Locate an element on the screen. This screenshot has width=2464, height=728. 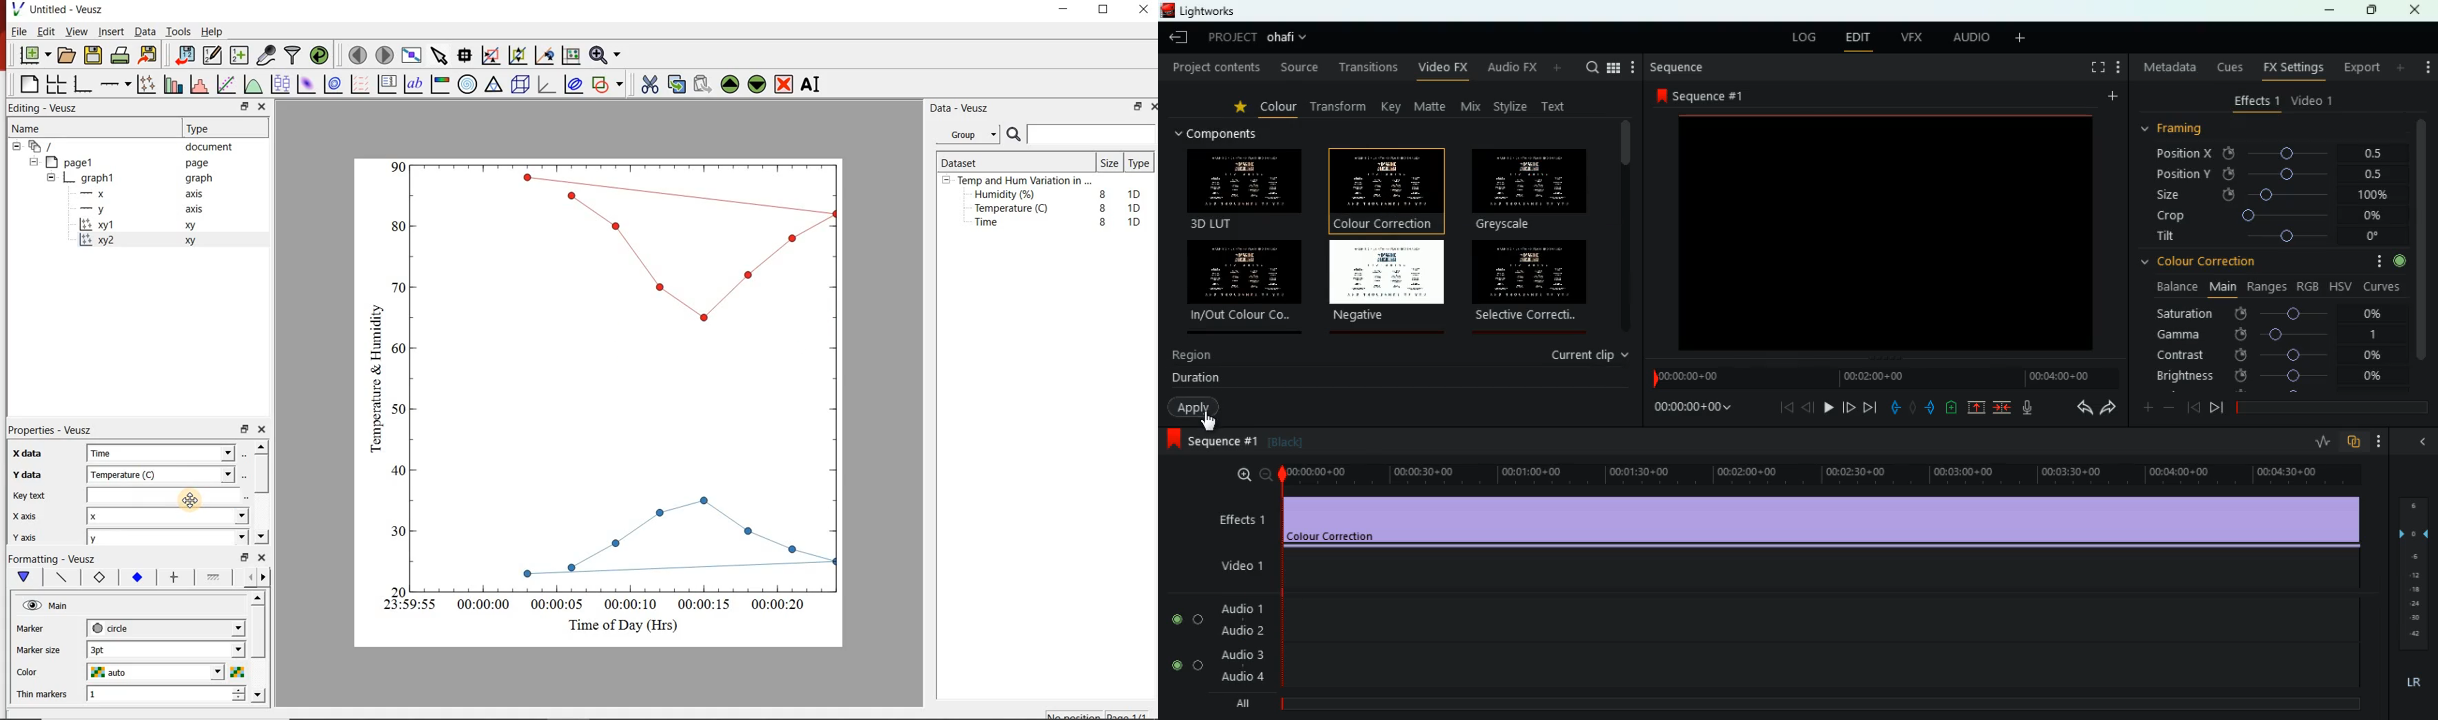
auto is located at coordinates (111, 672).